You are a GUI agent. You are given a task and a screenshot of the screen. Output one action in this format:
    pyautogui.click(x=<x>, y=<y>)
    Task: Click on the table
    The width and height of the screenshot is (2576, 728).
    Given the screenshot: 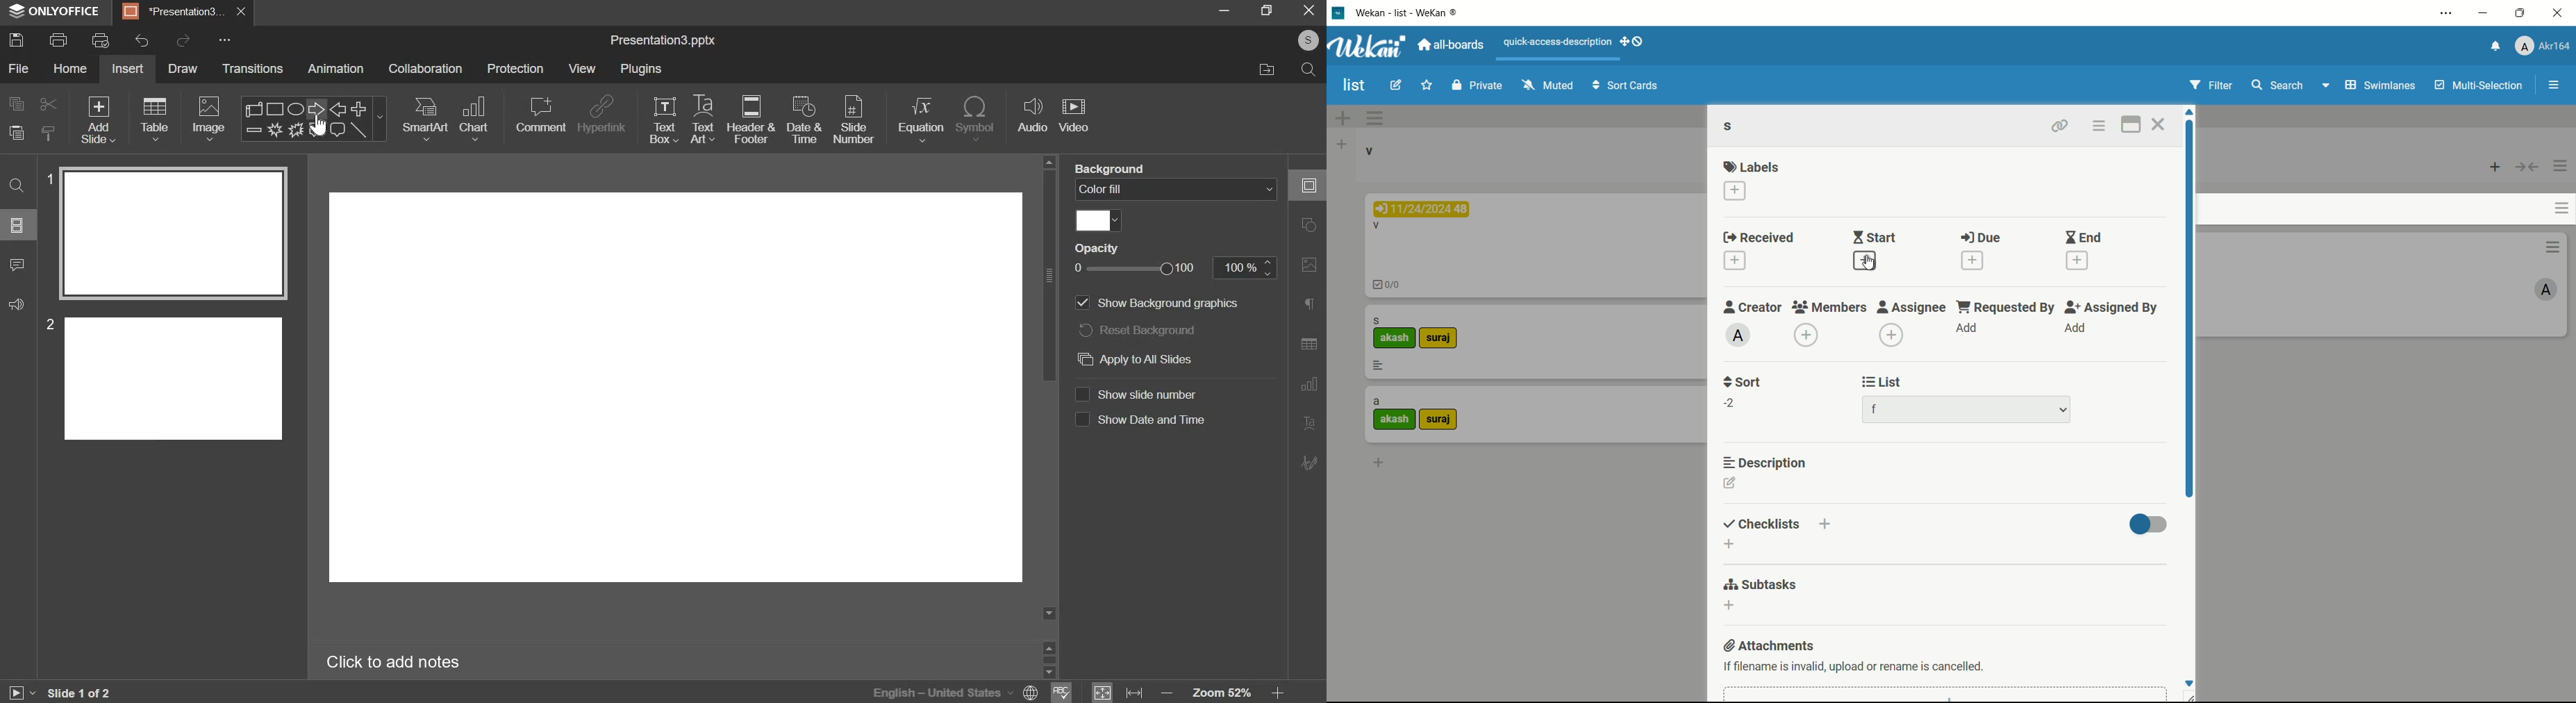 What is the action you would take?
    pyautogui.click(x=156, y=119)
    